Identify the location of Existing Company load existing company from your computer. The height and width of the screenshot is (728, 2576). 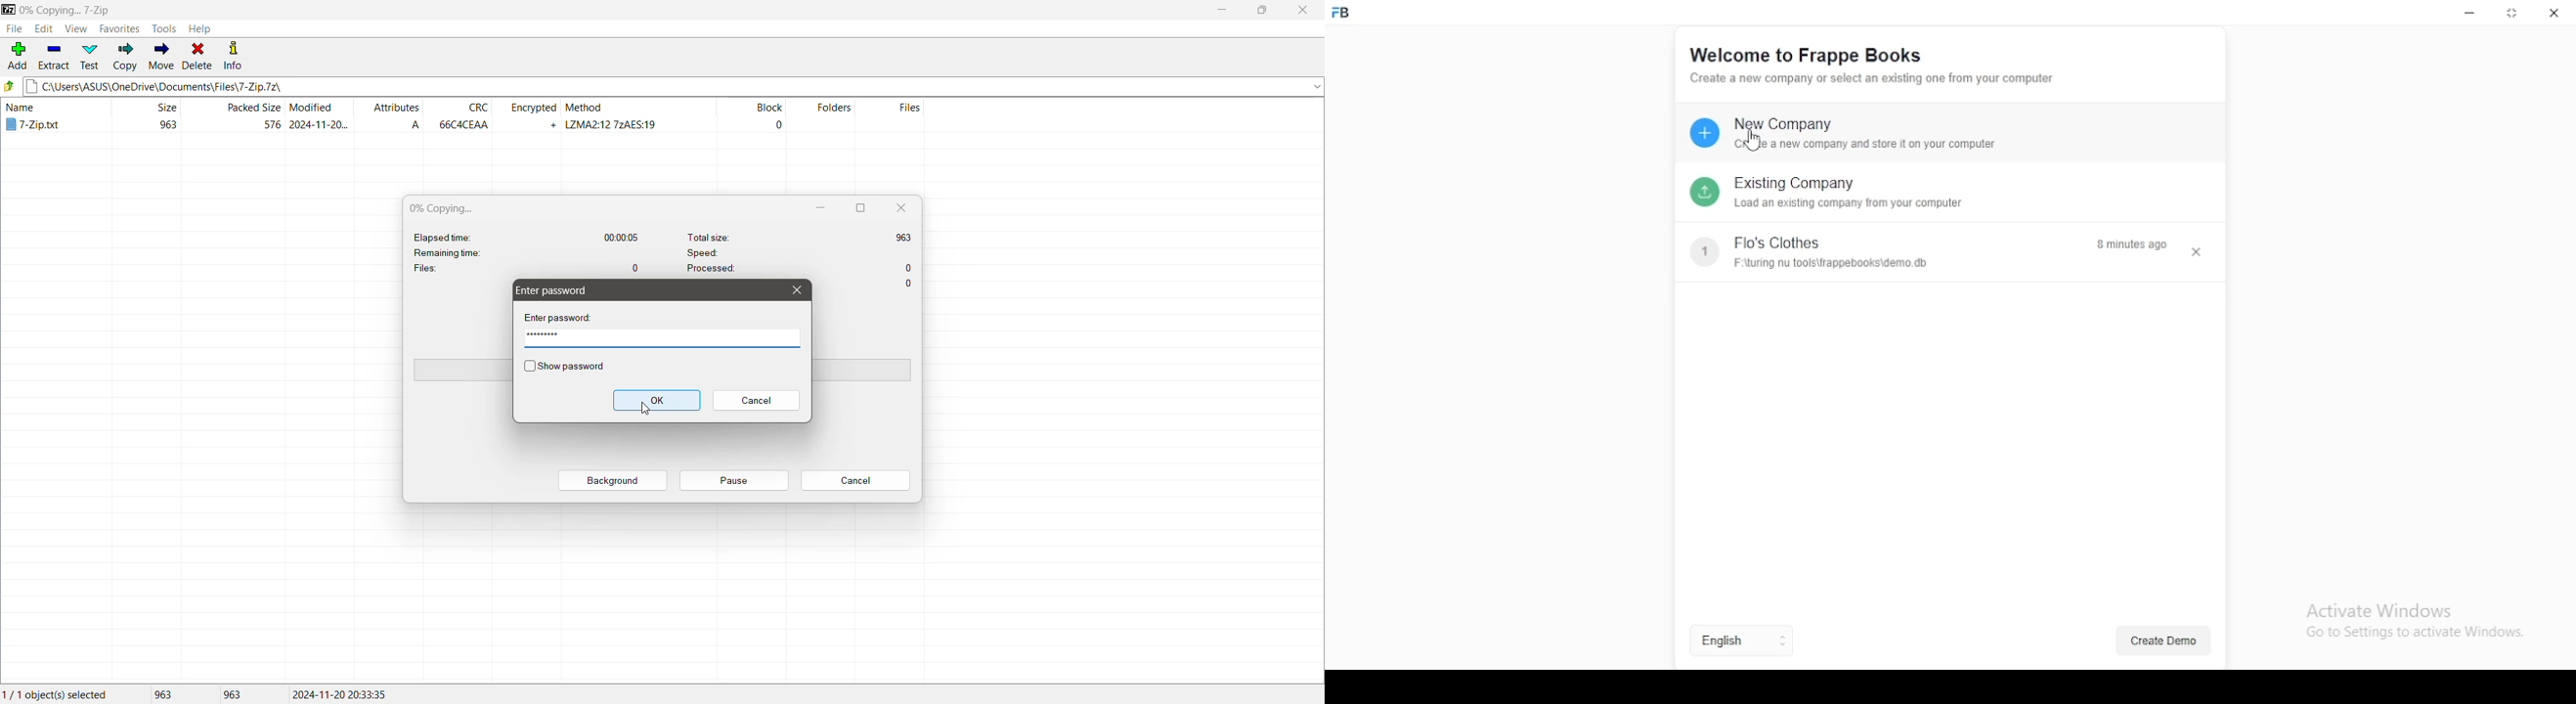
(1824, 195).